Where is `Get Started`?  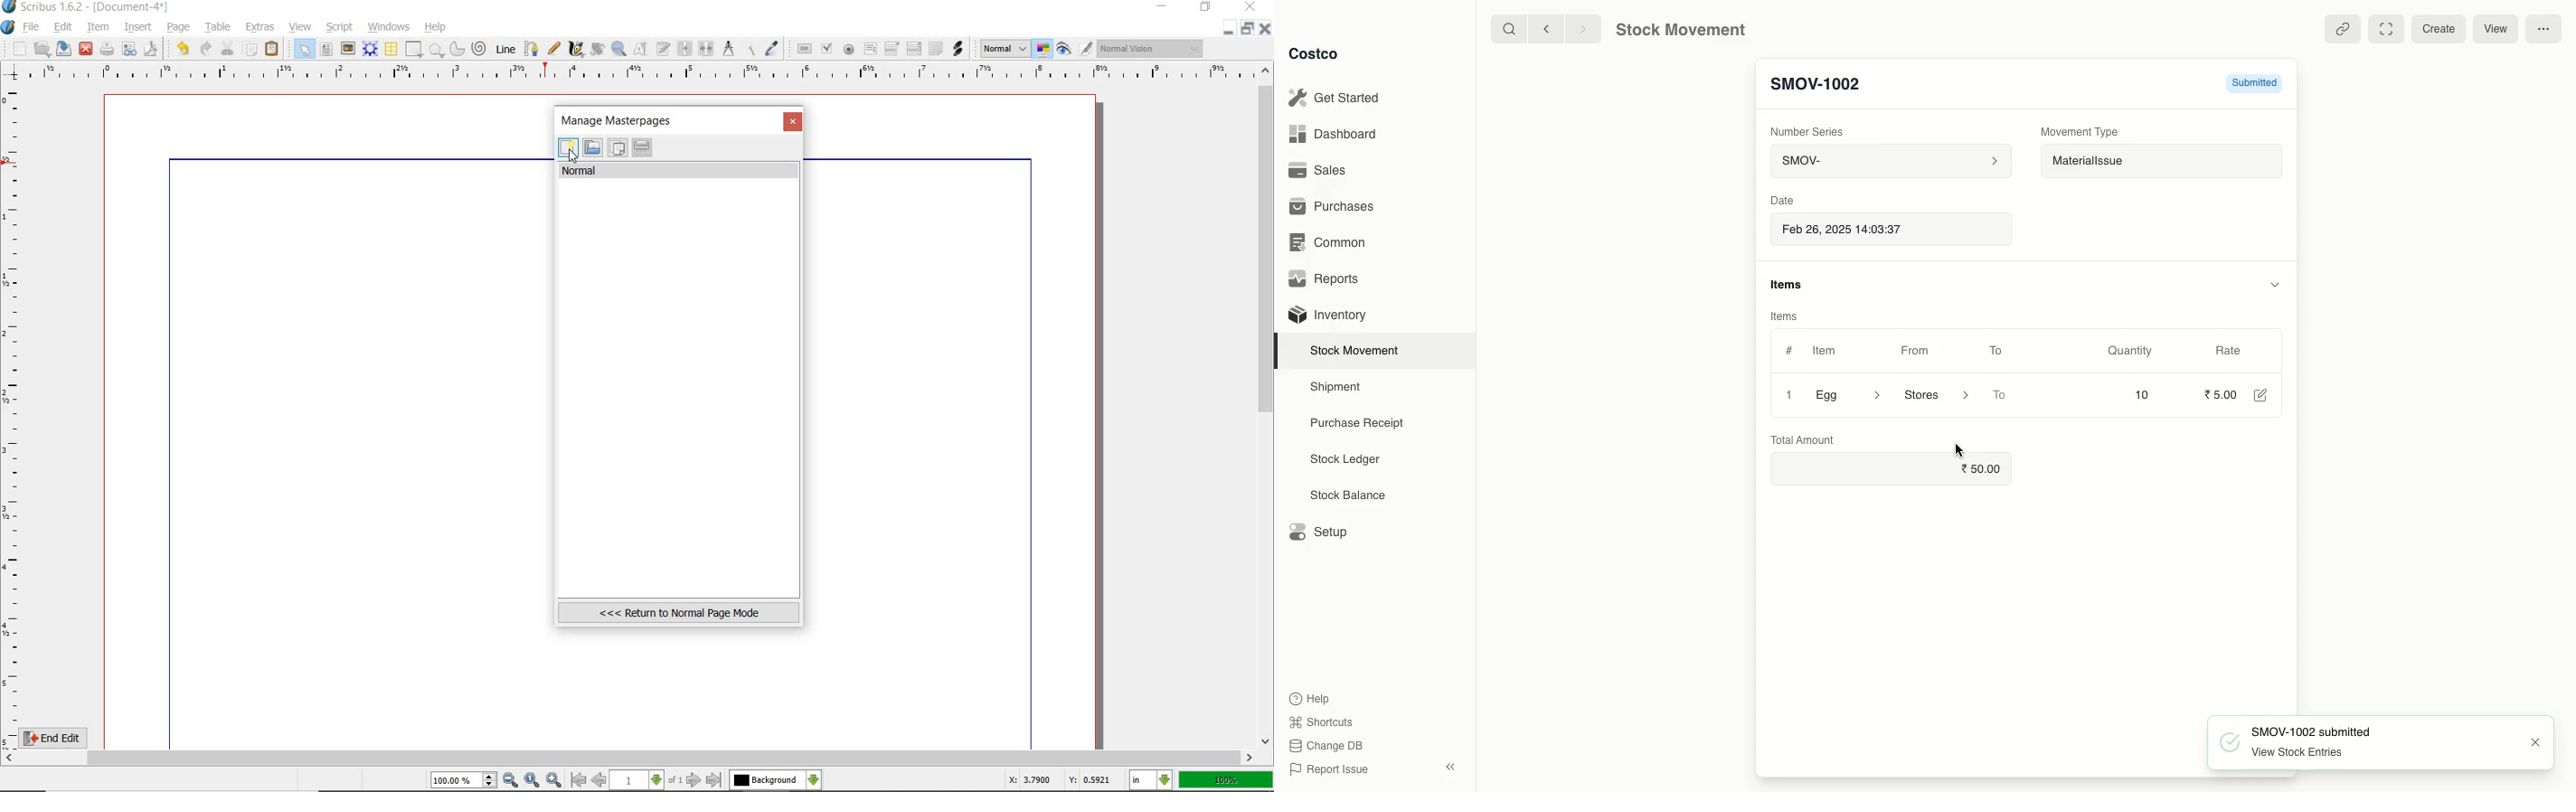
Get Started is located at coordinates (1338, 97).